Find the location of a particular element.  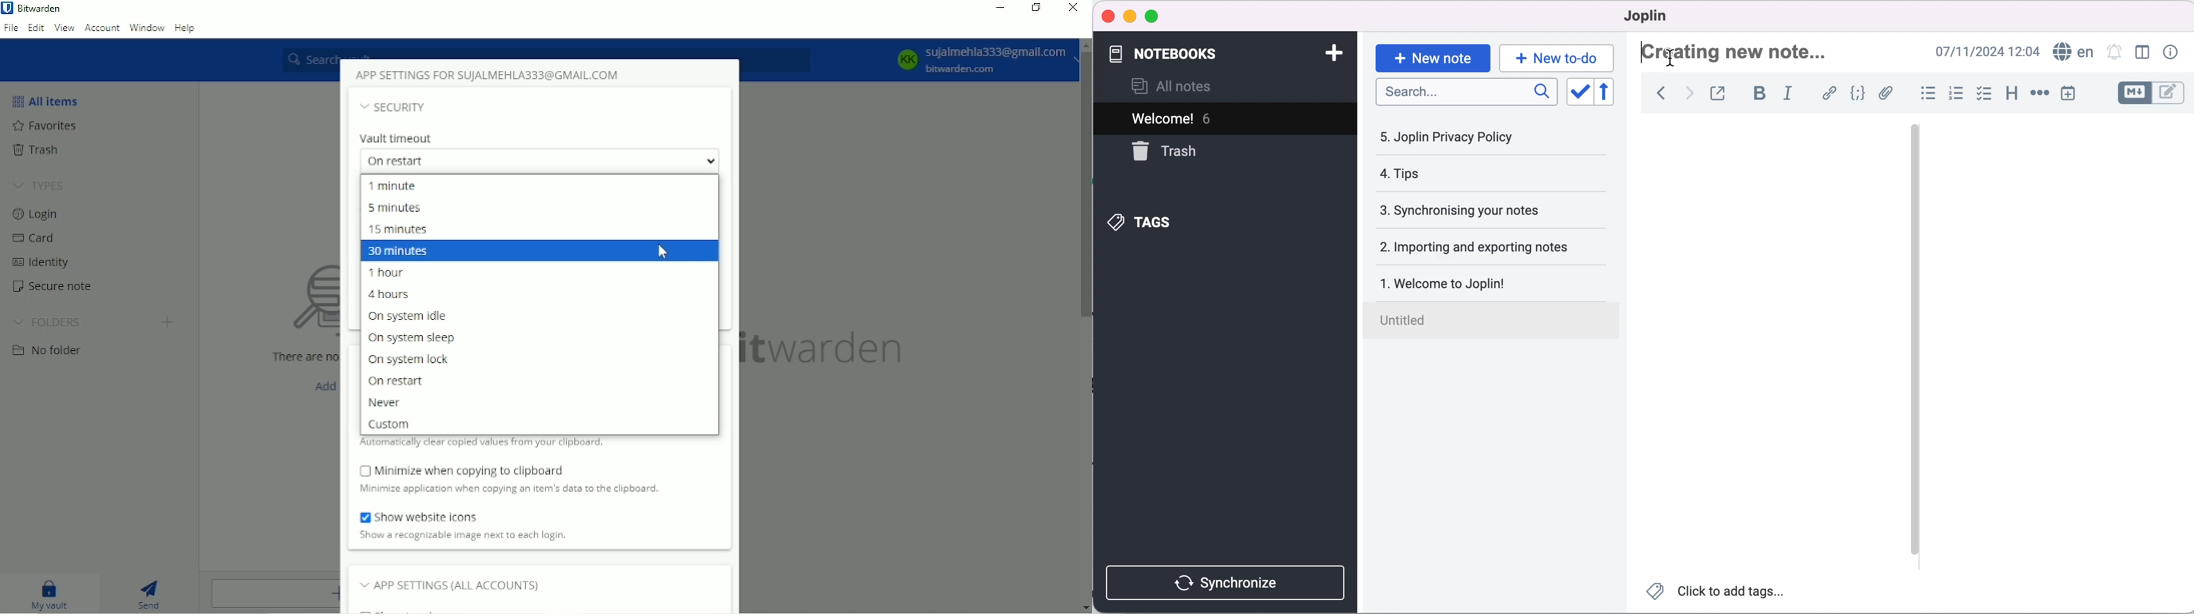

toggle sort order field is located at coordinates (1580, 93).